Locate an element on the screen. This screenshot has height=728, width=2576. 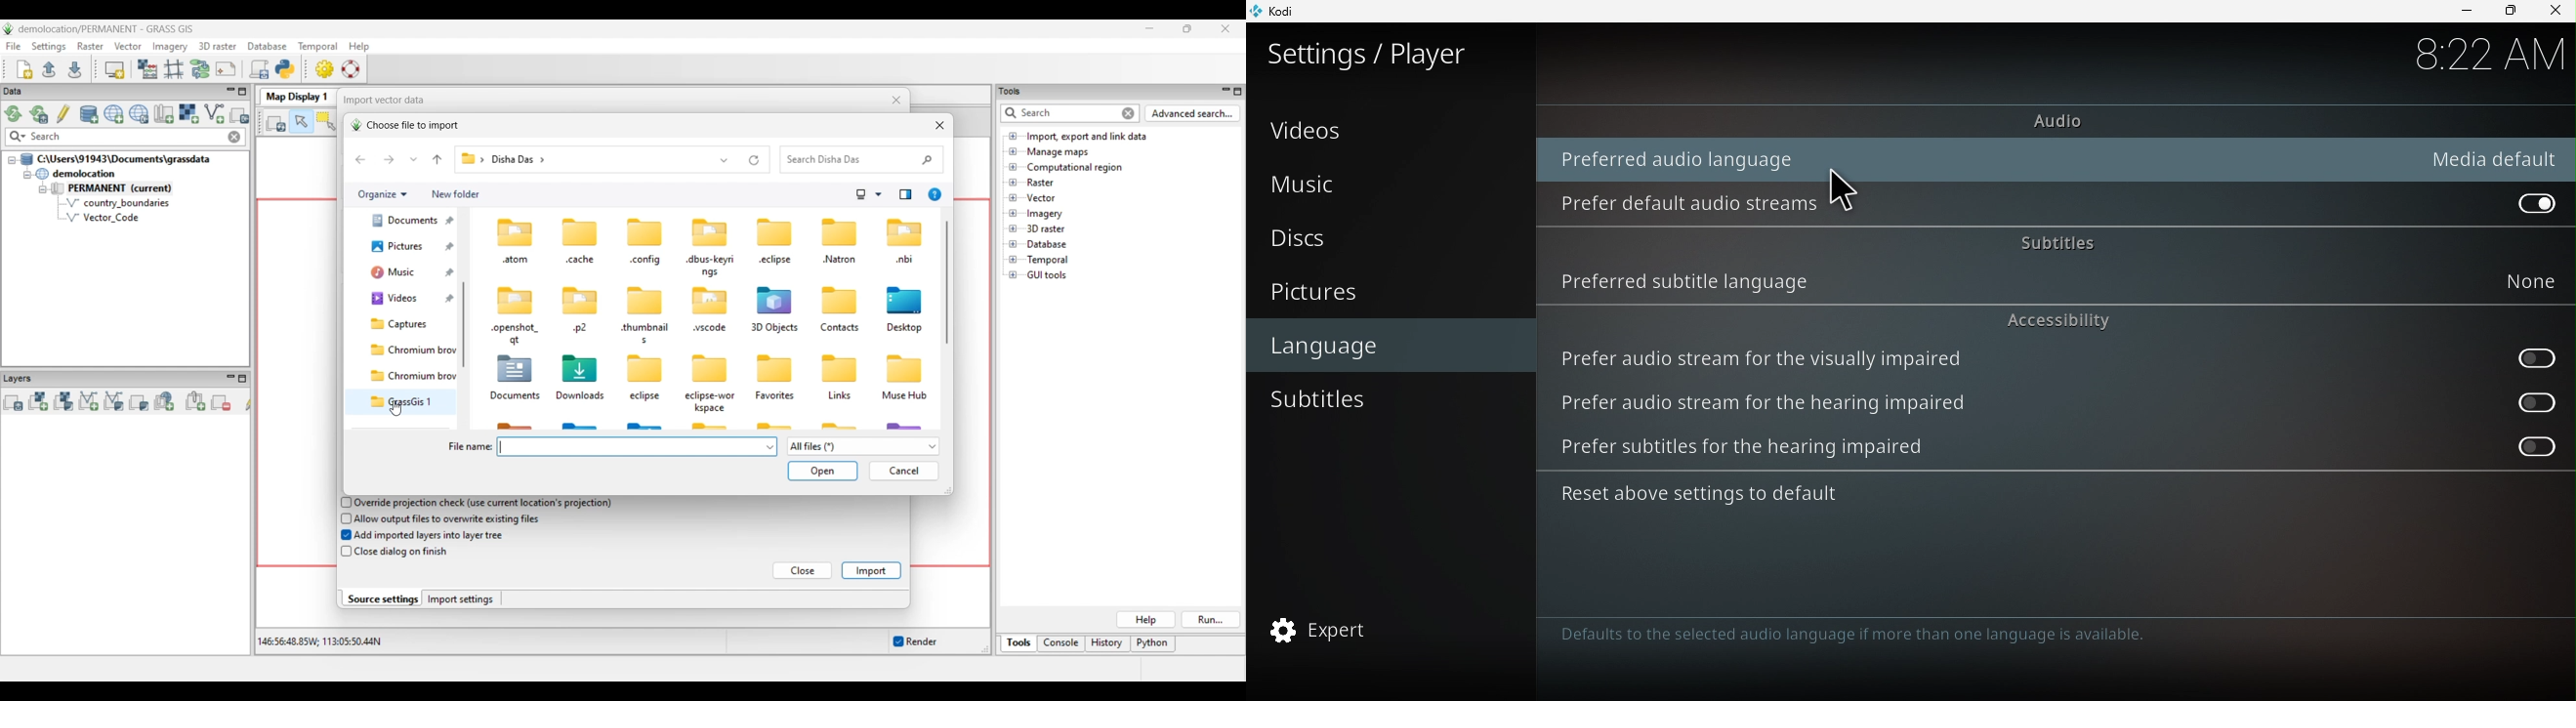
Preferred audio language : Media default is located at coordinates (2066, 160).